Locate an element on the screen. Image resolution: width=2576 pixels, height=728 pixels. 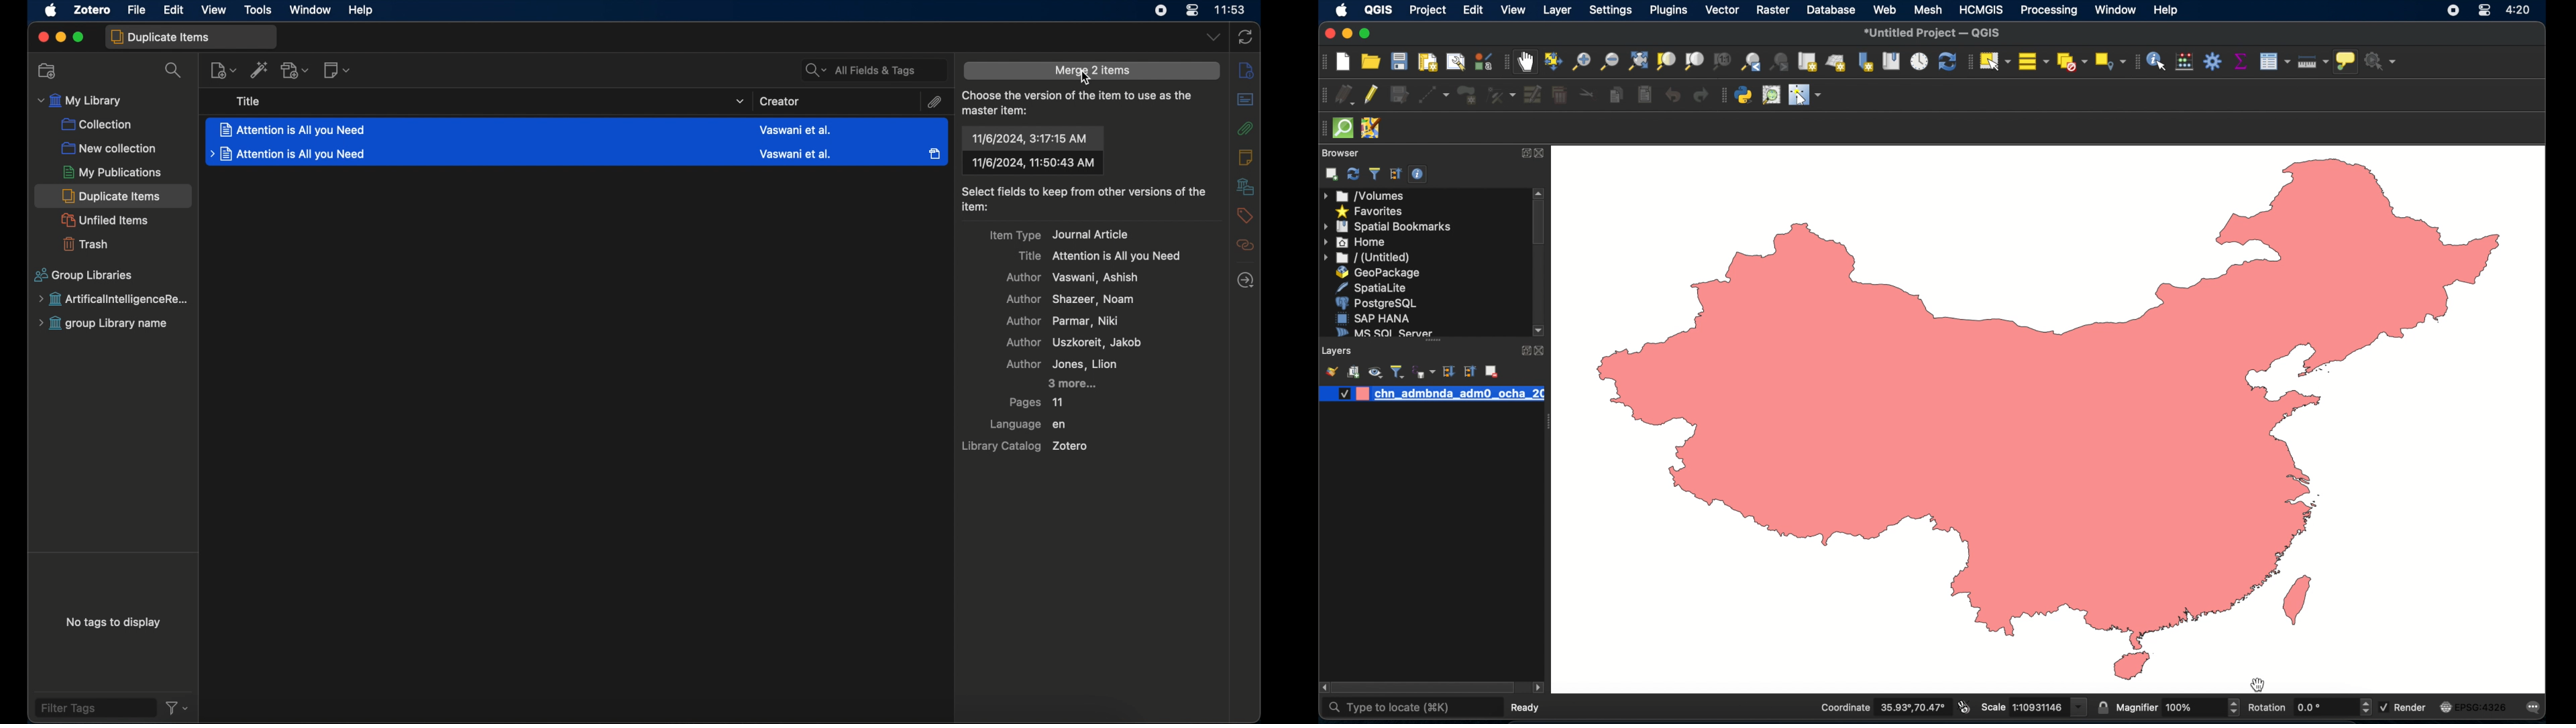
time is located at coordinates (1232, 9).